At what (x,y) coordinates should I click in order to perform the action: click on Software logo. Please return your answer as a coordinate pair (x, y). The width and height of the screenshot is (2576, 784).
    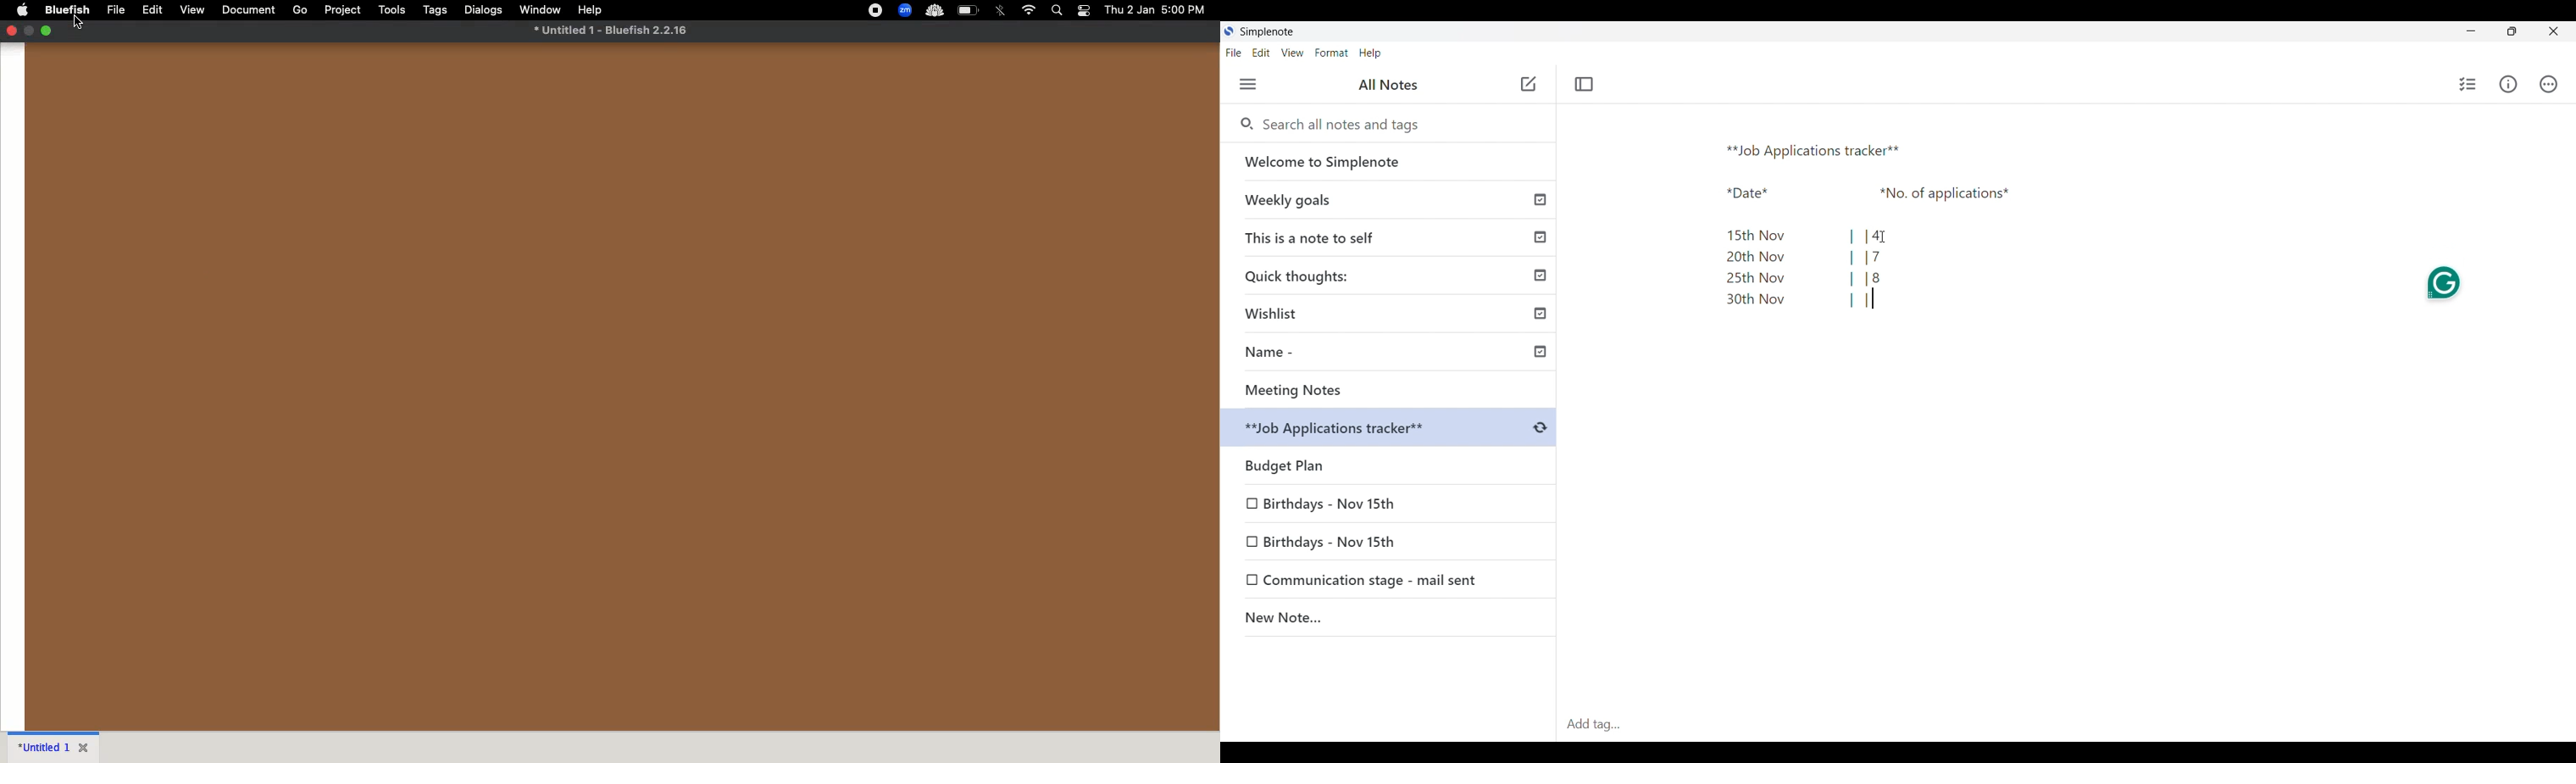
    Looking at the image, I should click on (1228, 31).